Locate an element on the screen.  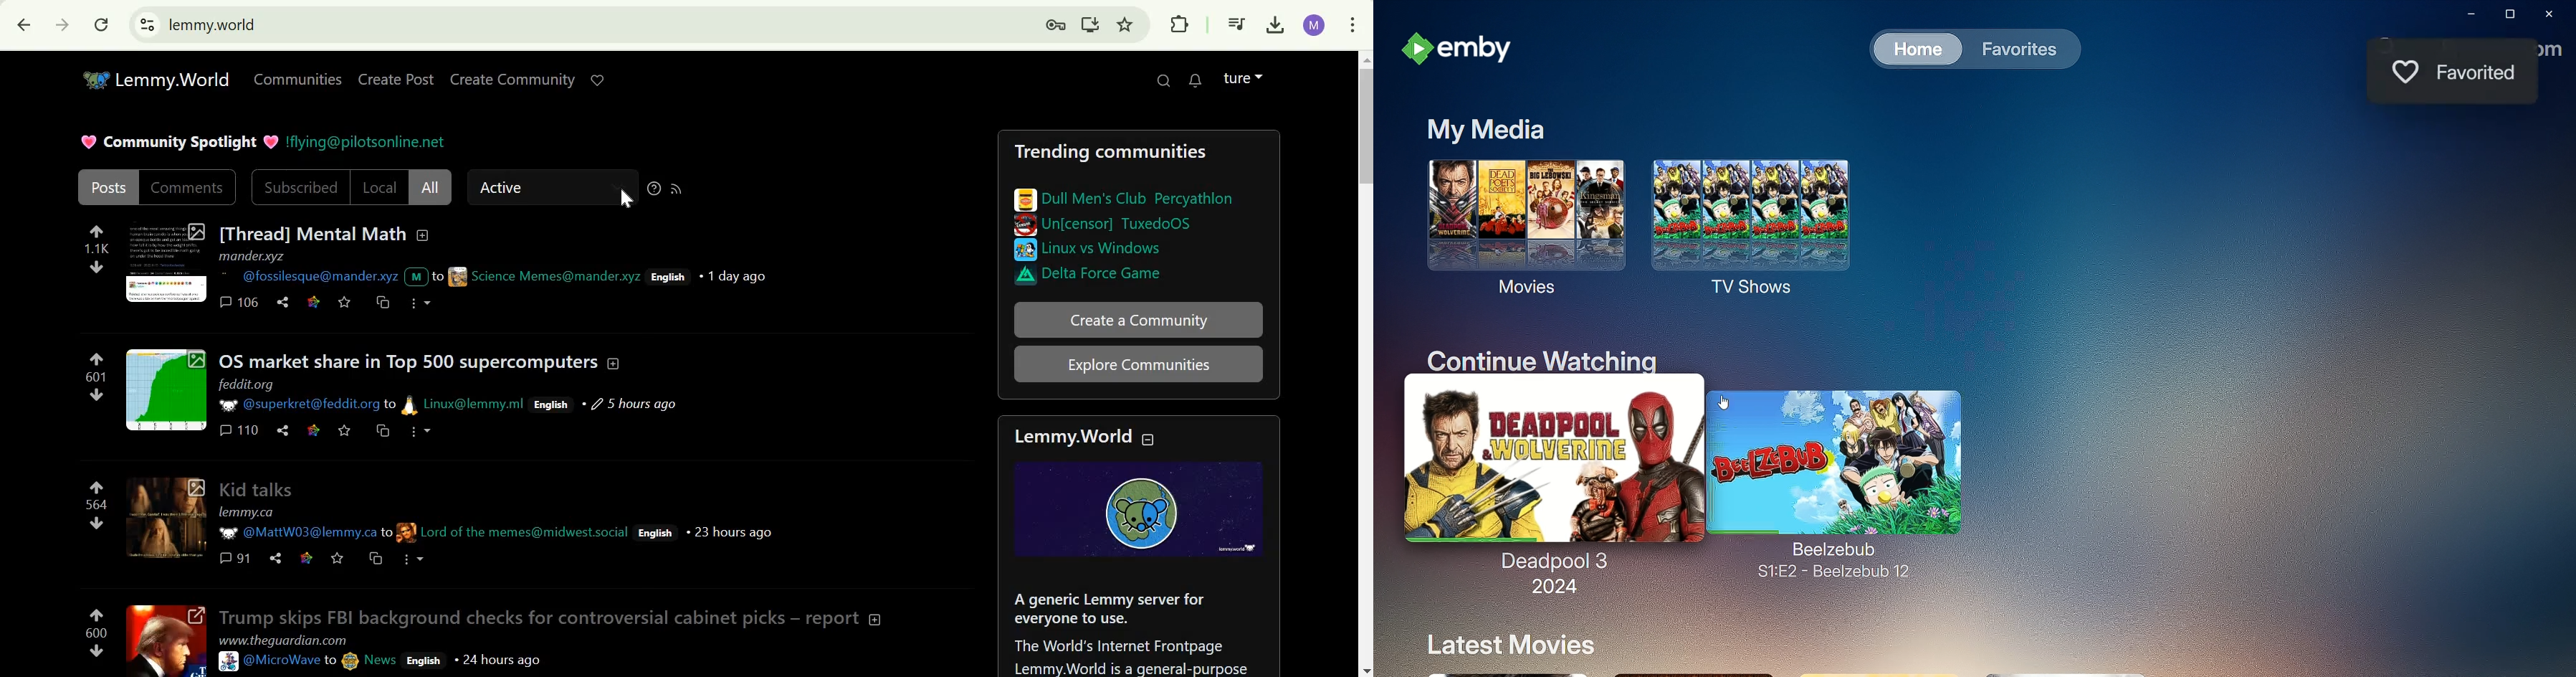
Link is located at coordinates (312, 303).